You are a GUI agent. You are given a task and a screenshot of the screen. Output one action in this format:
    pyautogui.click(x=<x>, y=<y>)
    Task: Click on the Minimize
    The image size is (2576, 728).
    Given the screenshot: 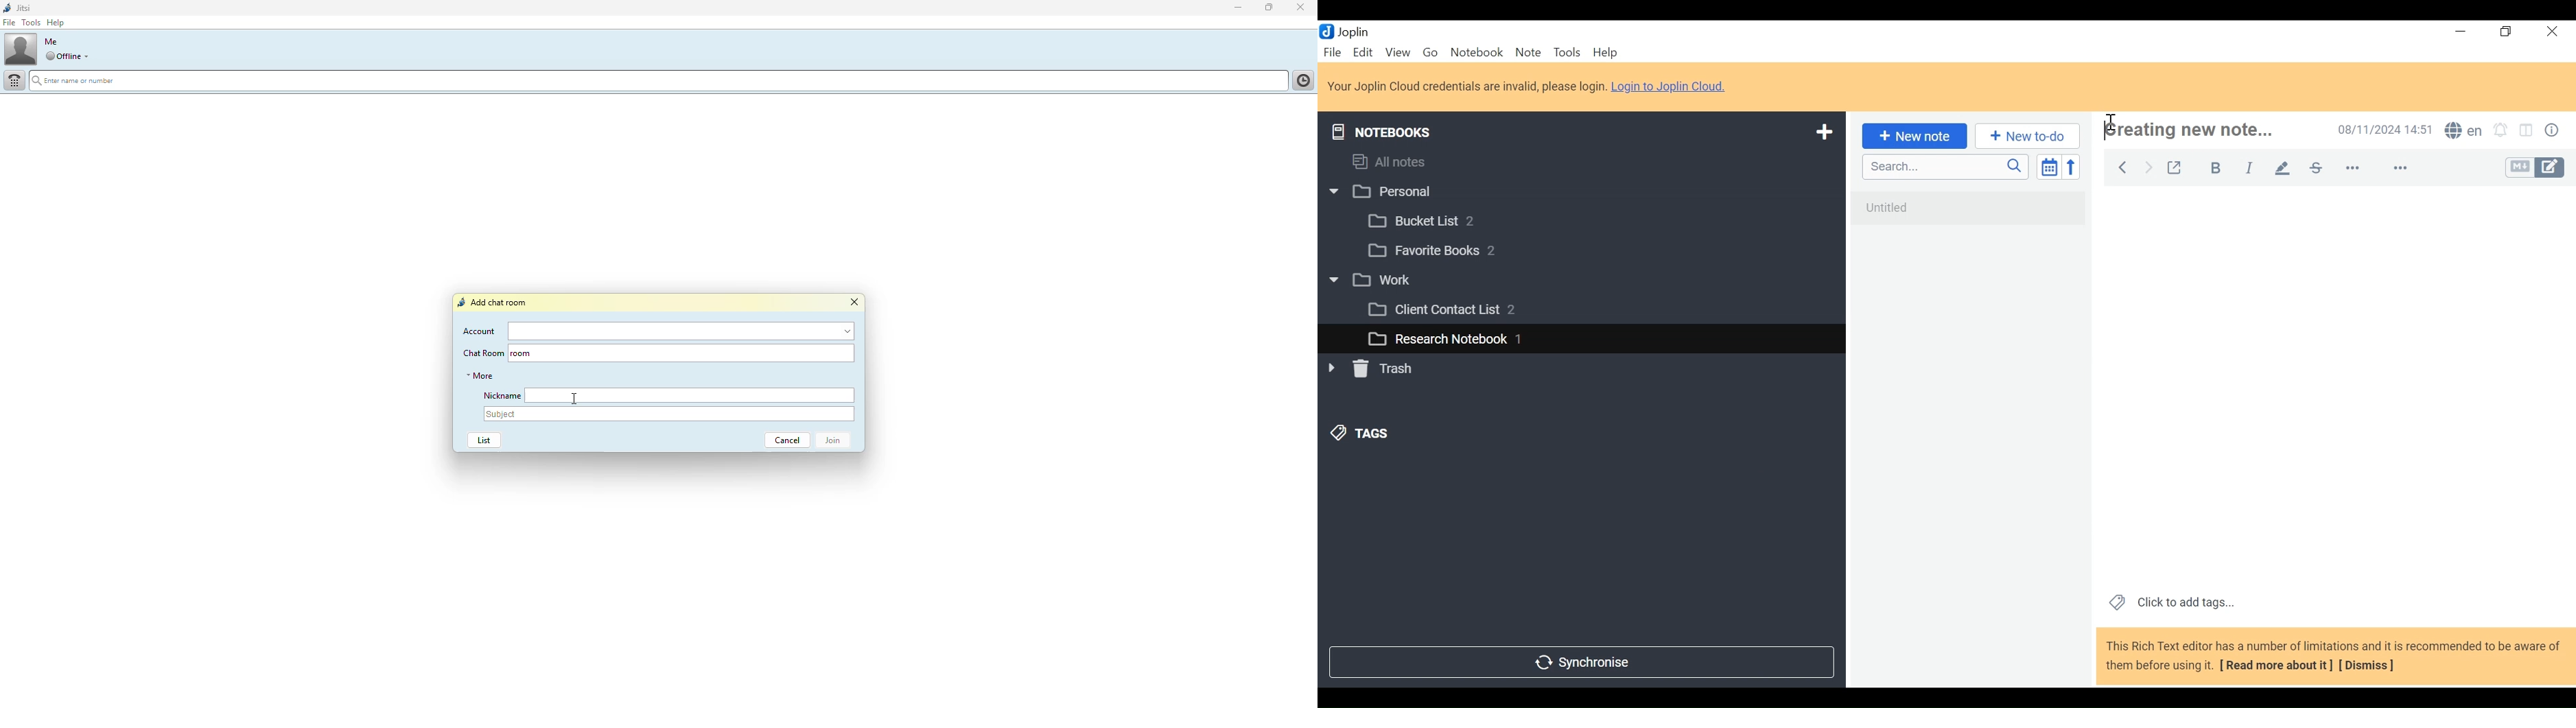 What is the action you would take?
    pyautogui.click(x=2460, y=31)
    